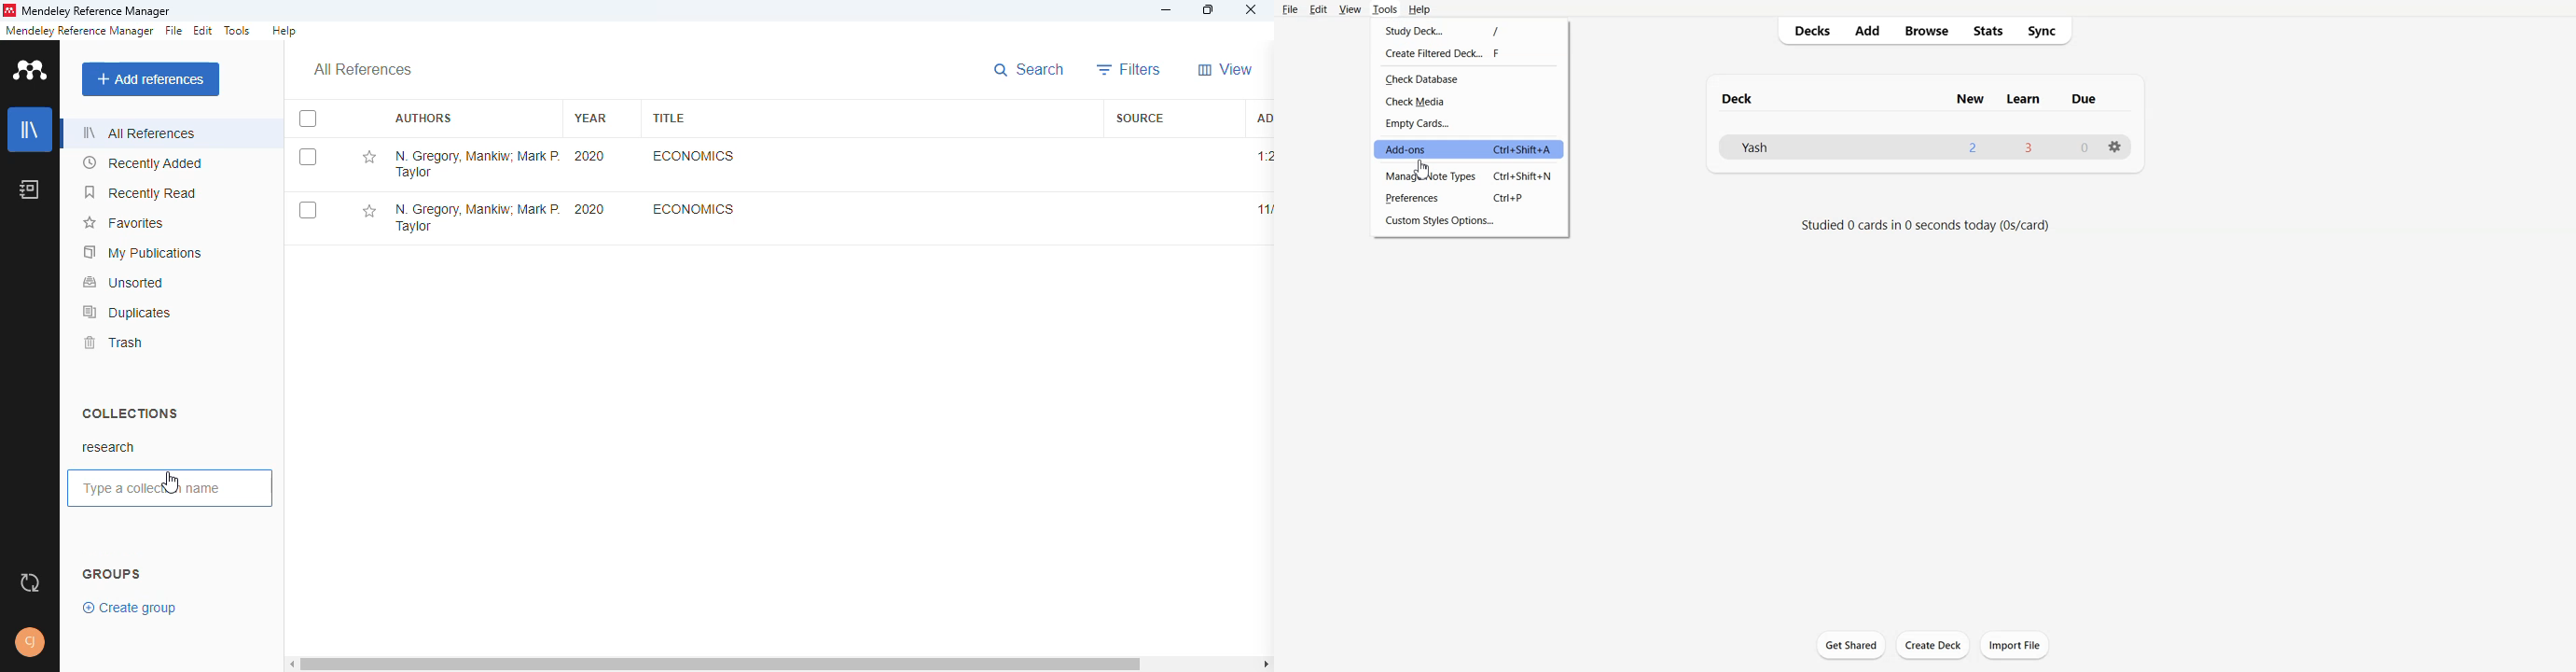 Image resolution: width=2576 pixels, height=672 pixels. Describe the element at coordinates (363, 70) in the screenshot. I see `all references` at that location.